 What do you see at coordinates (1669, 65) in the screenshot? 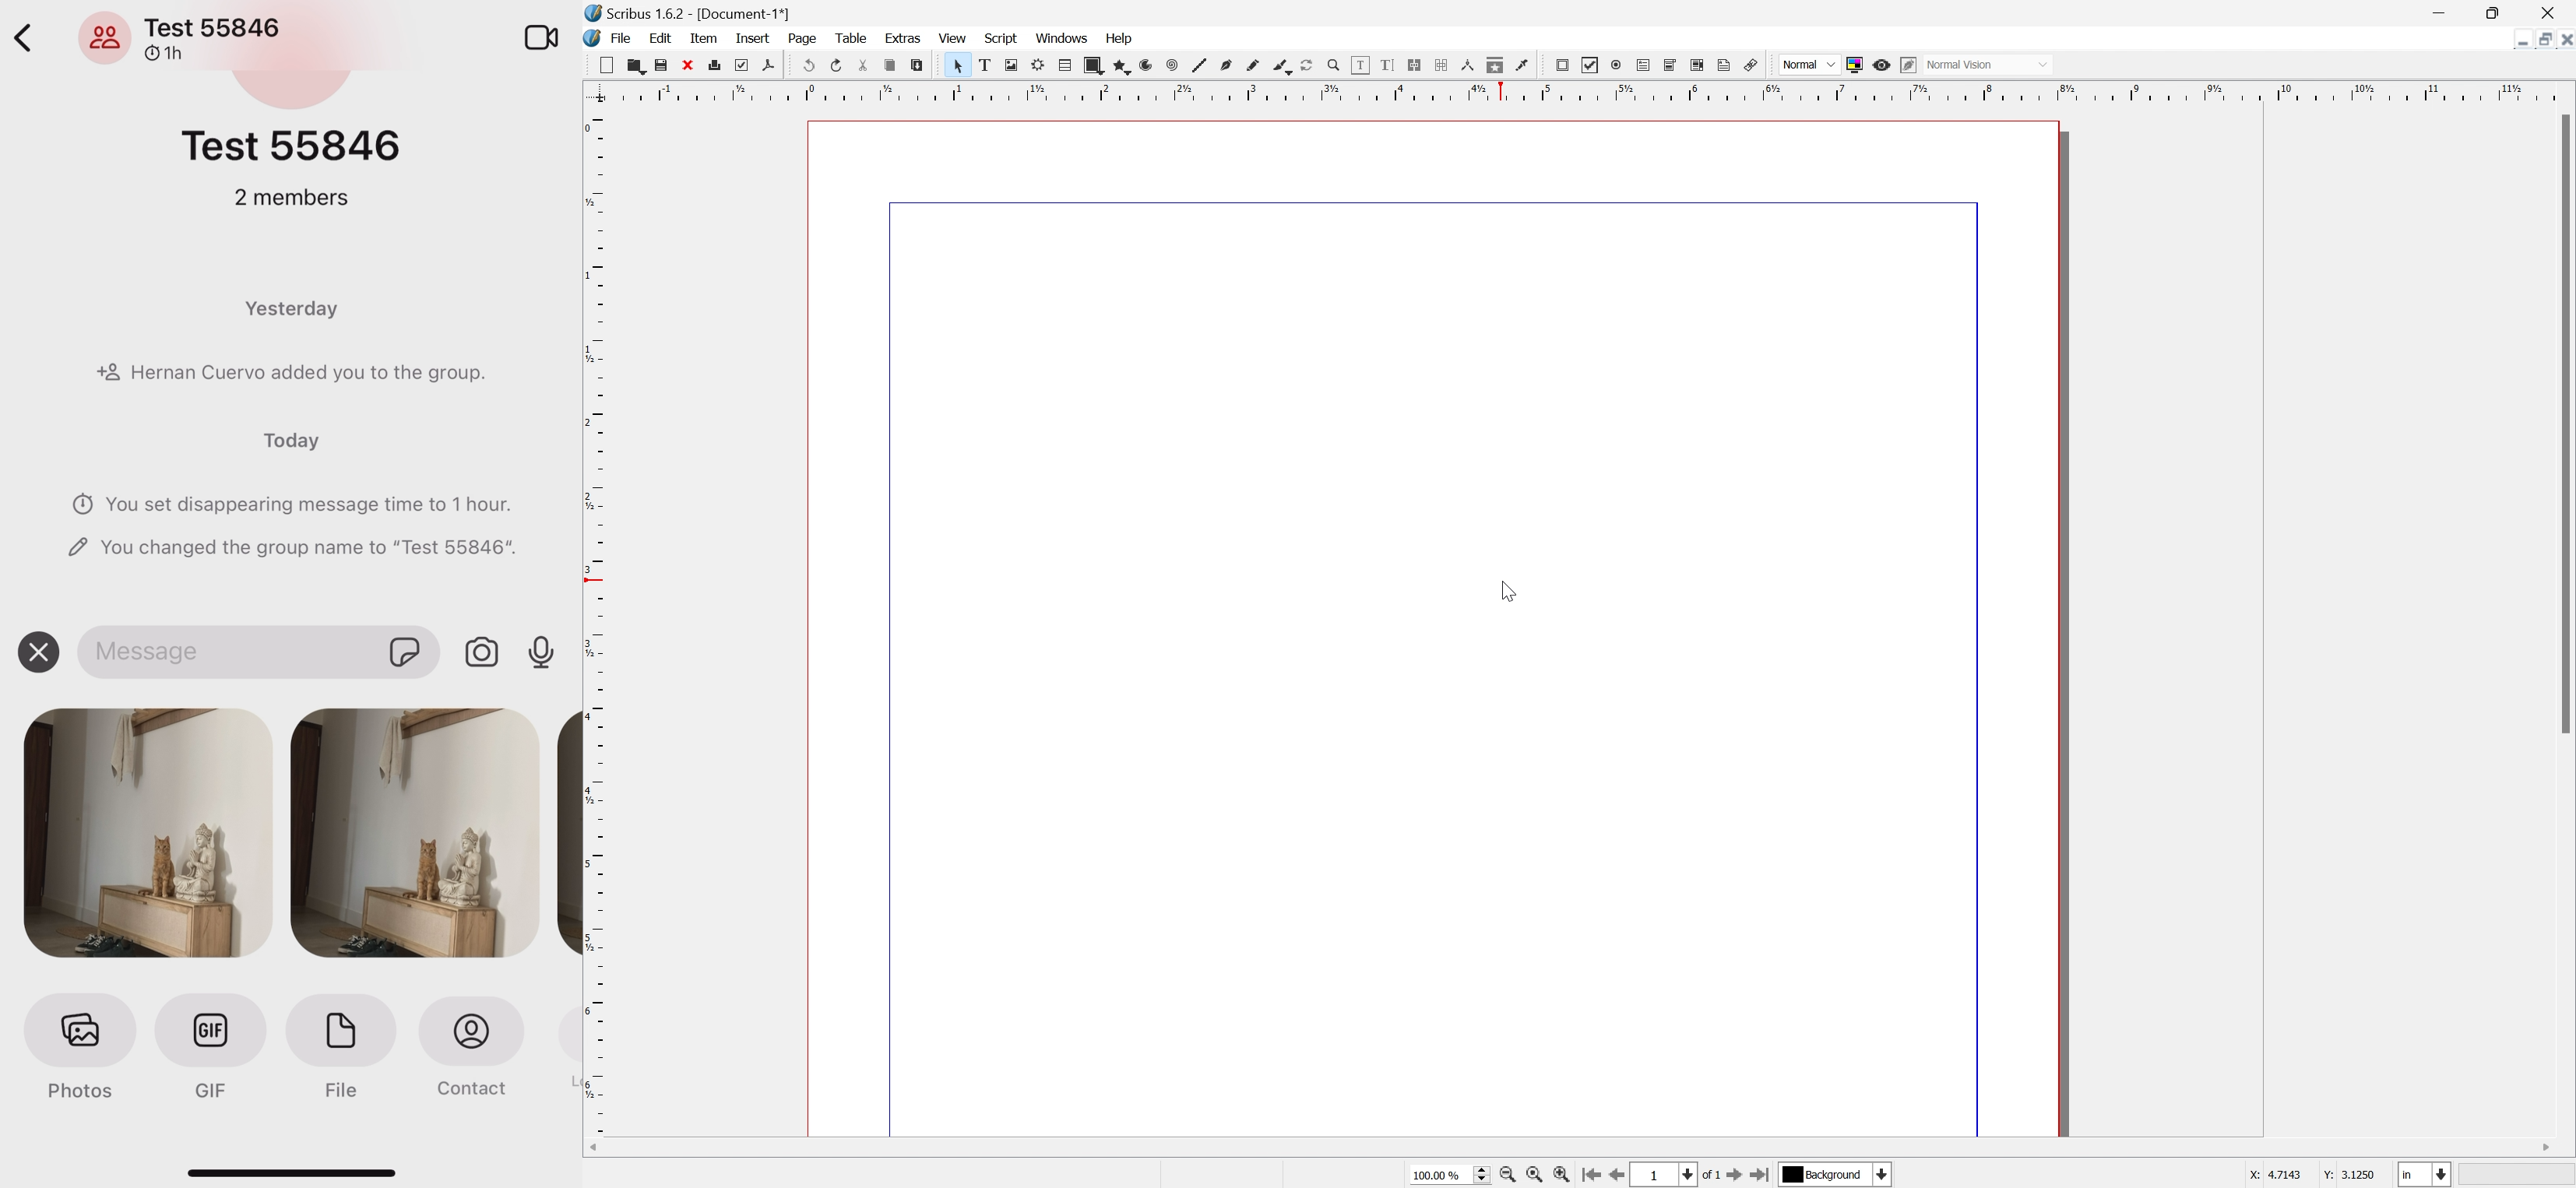
I see `PDF combo box` at bounding box center [1669, 65].